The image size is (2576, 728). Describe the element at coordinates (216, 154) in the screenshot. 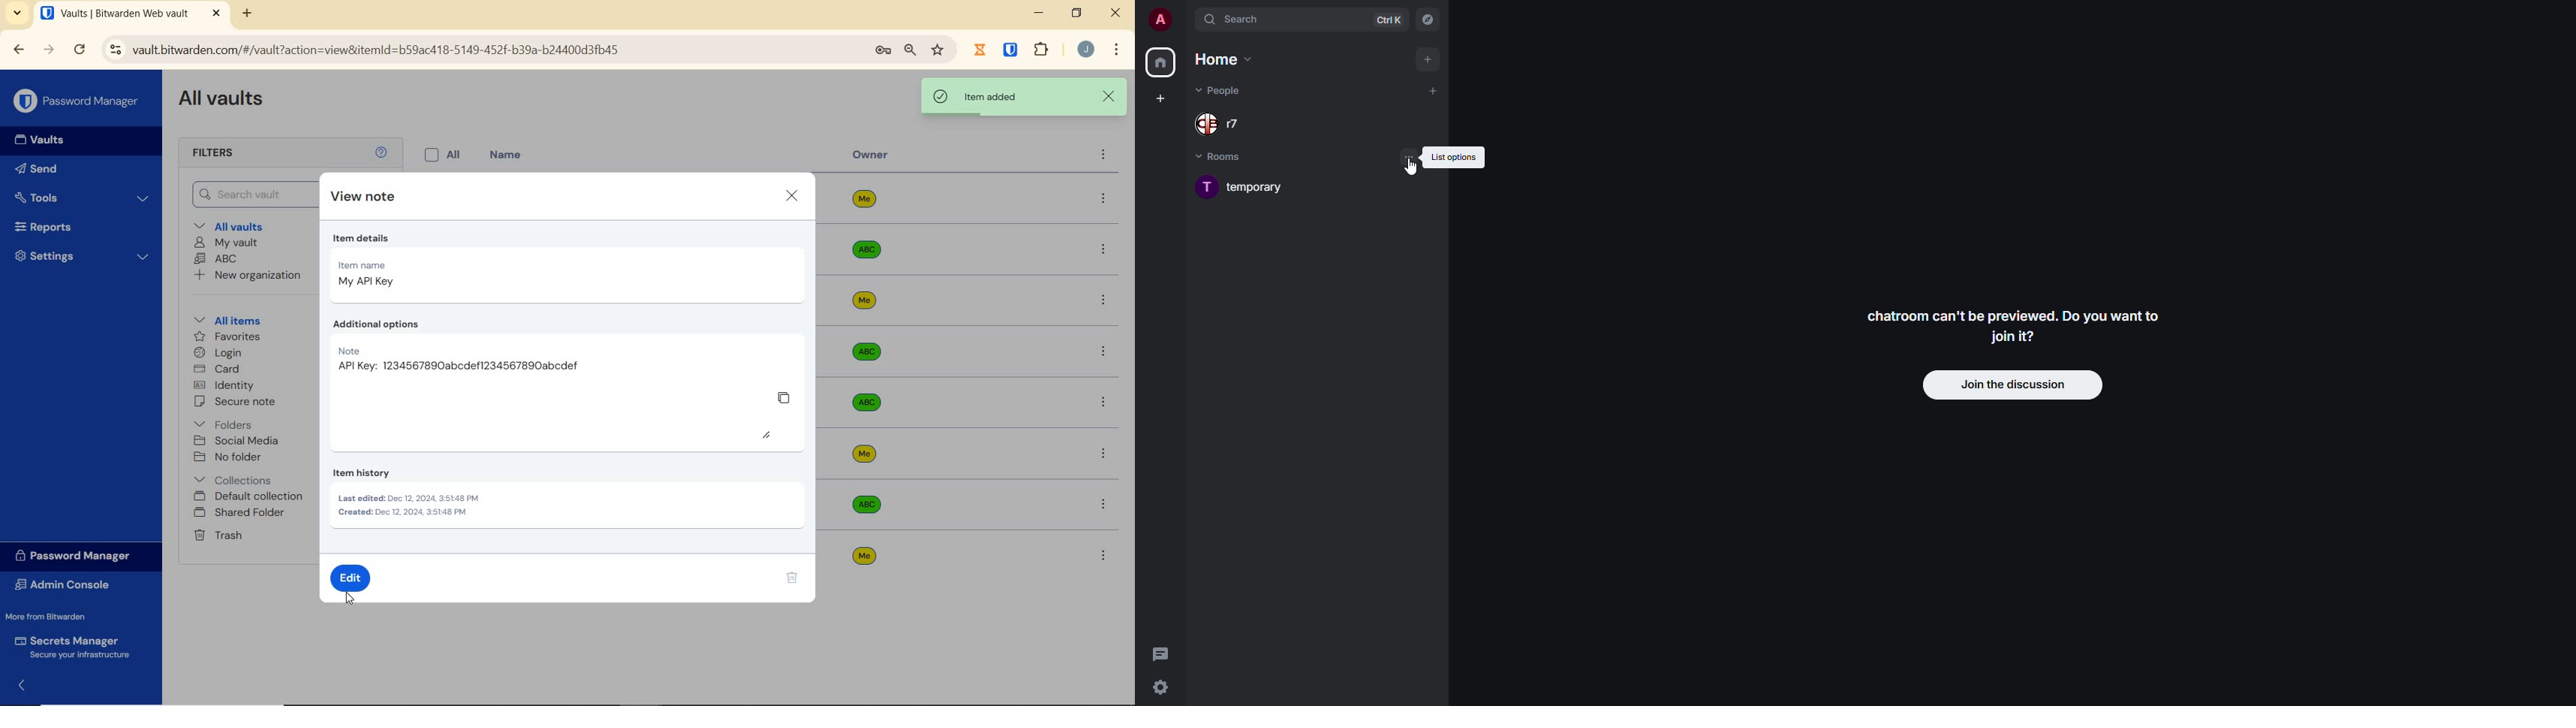

I see `Filters` at that location.